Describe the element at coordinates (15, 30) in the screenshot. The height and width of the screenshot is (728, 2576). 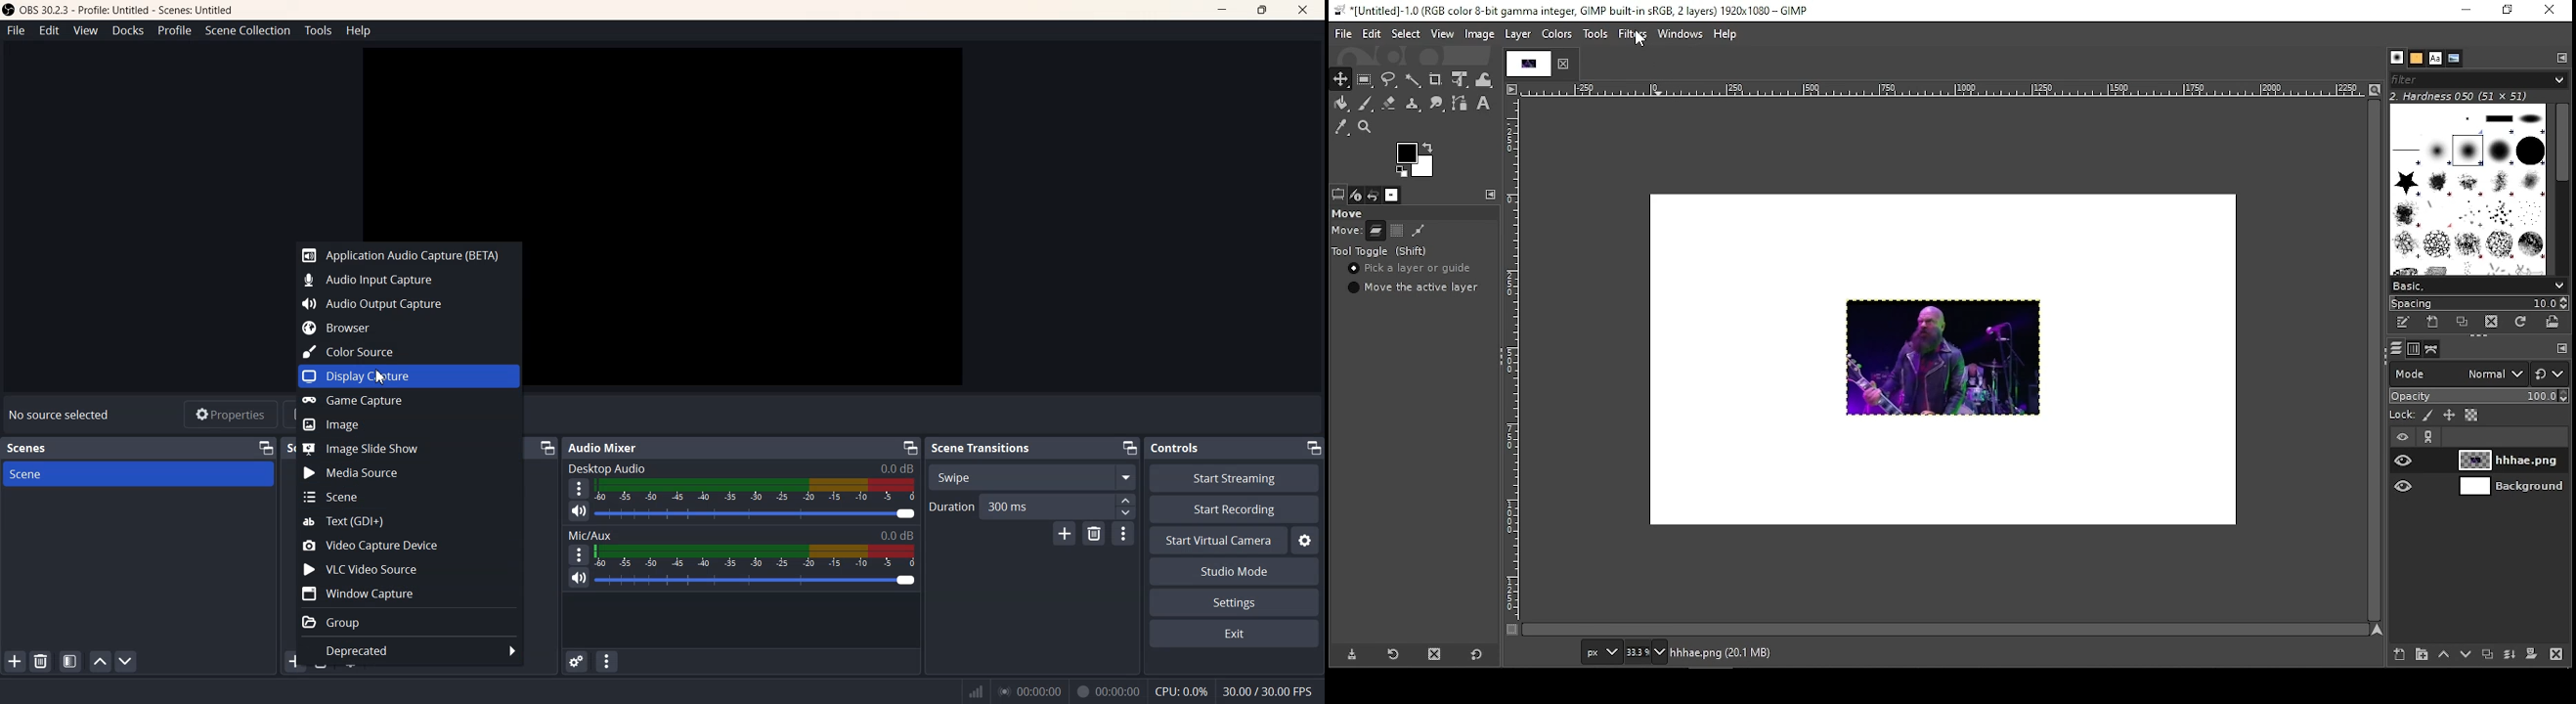
I see `File` at that location.